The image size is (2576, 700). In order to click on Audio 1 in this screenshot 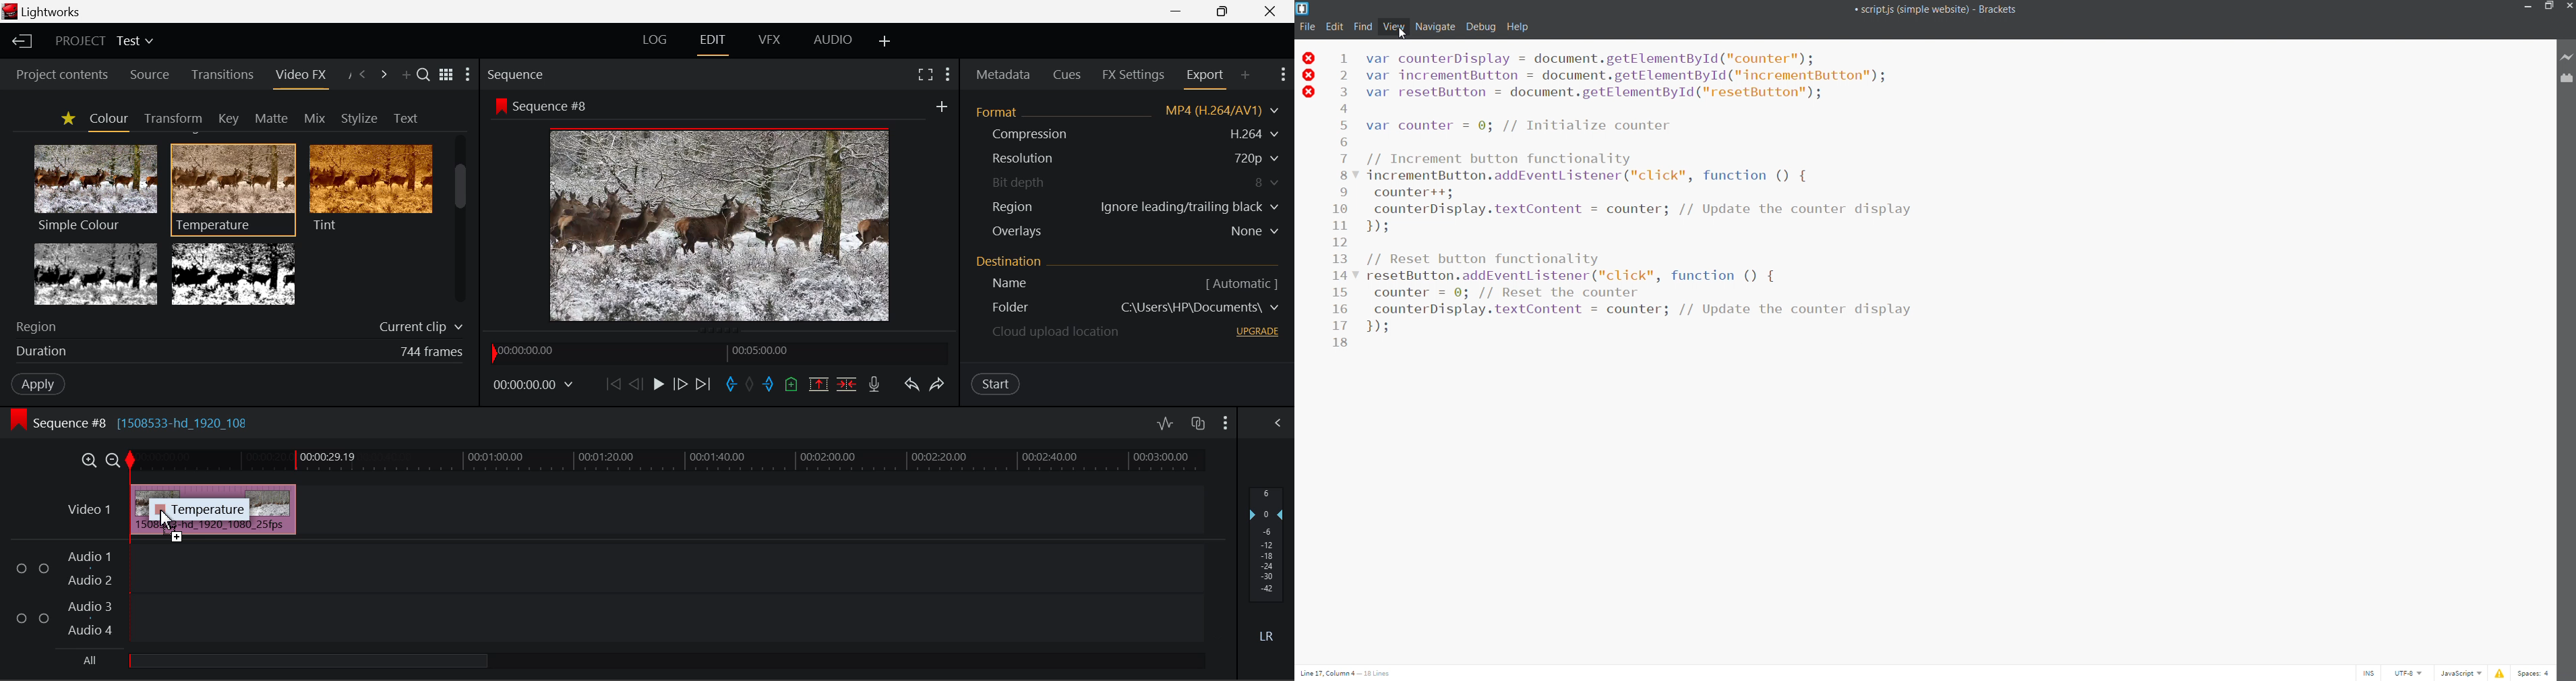, I will do `click(87, 558)`.